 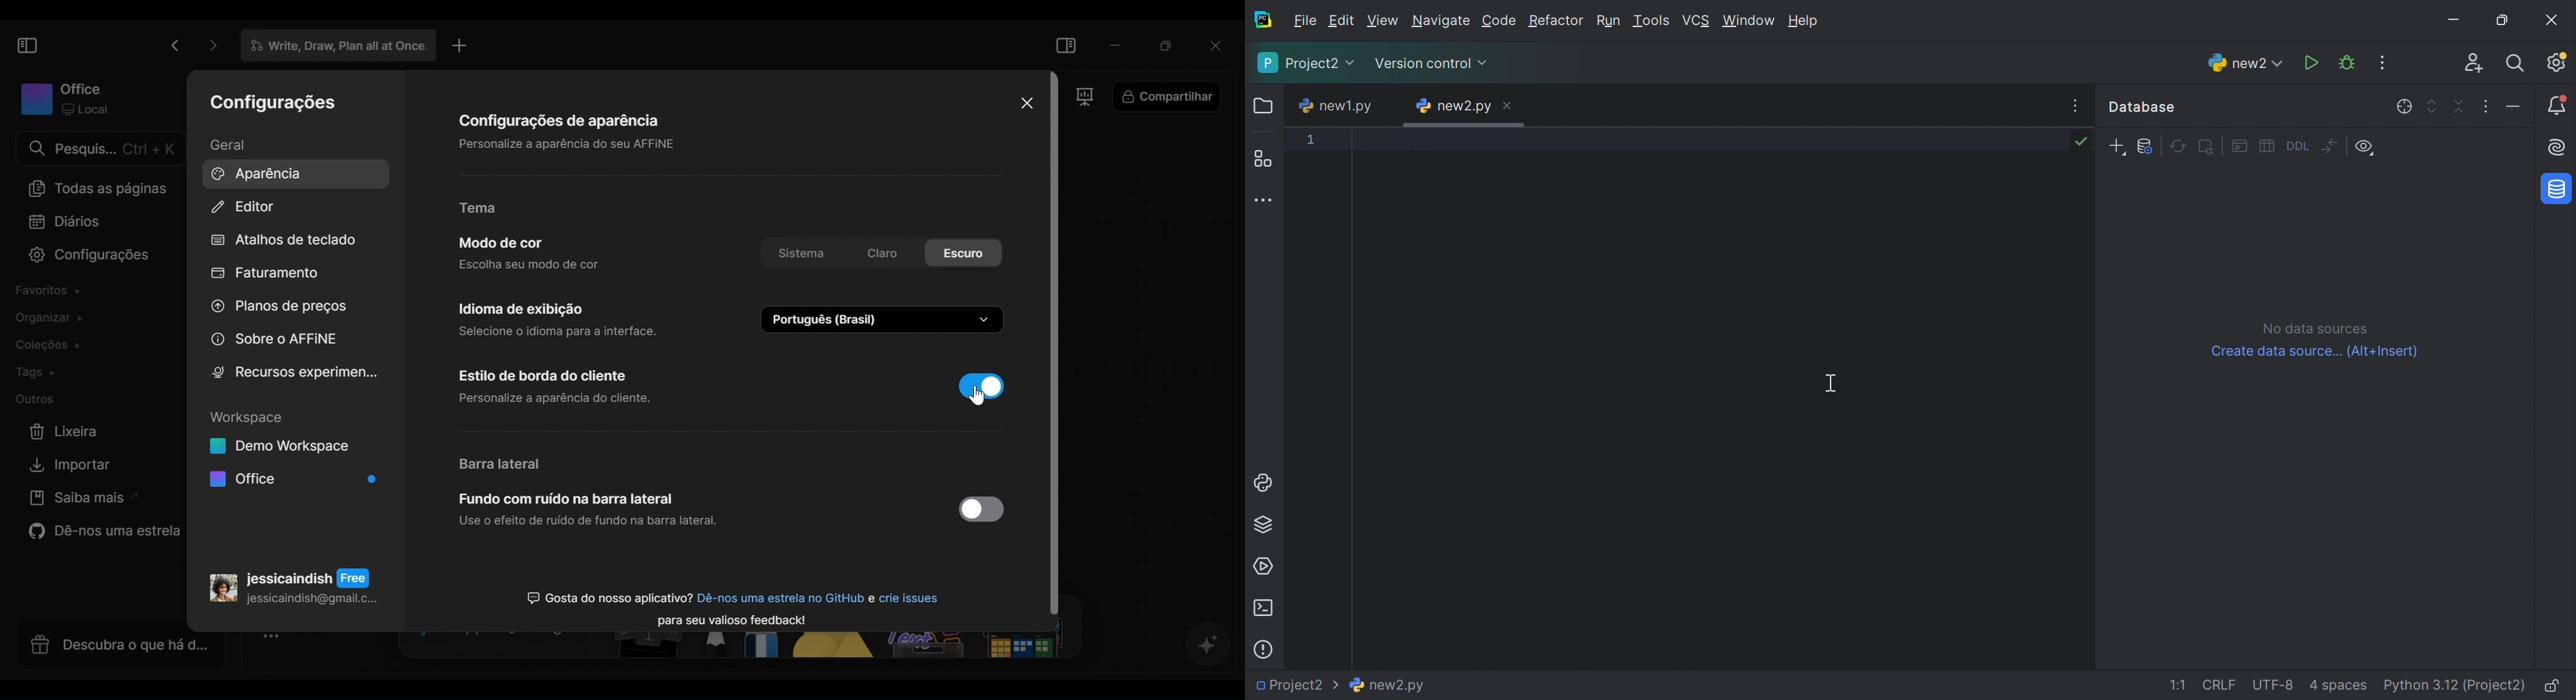 I want to click on VCS, so click(x=1695, y=19).